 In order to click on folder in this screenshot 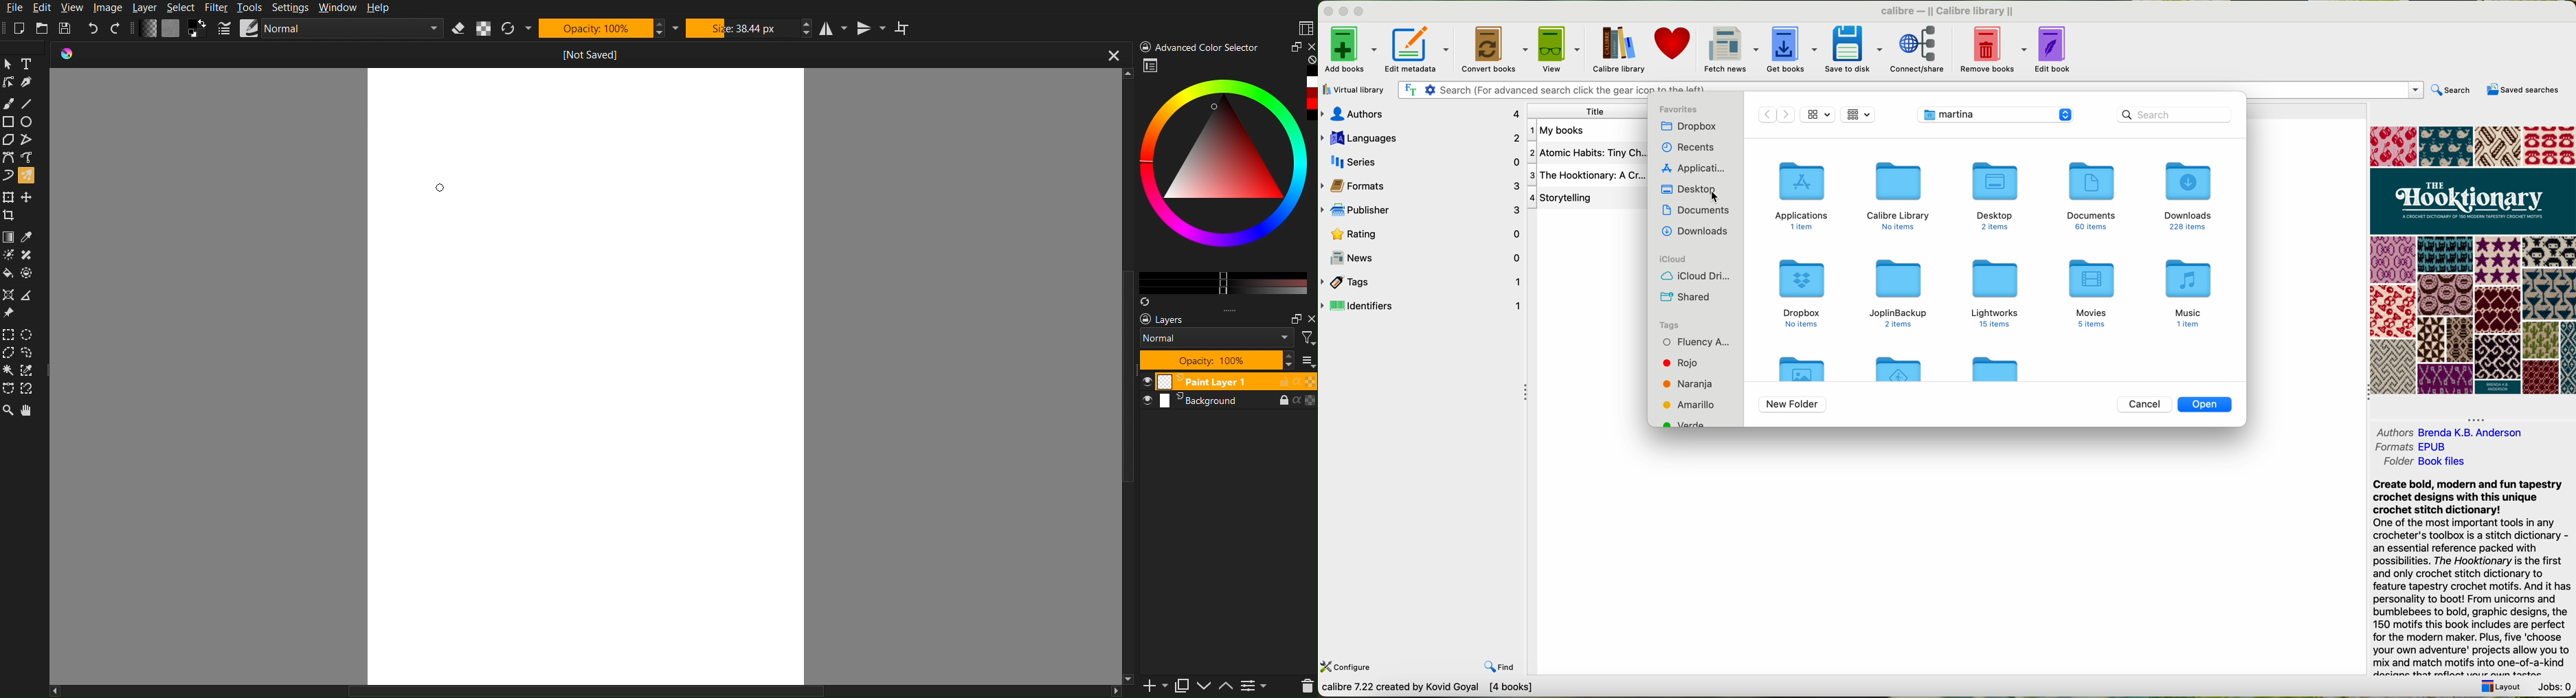, I will do `click(1900, 367)`.